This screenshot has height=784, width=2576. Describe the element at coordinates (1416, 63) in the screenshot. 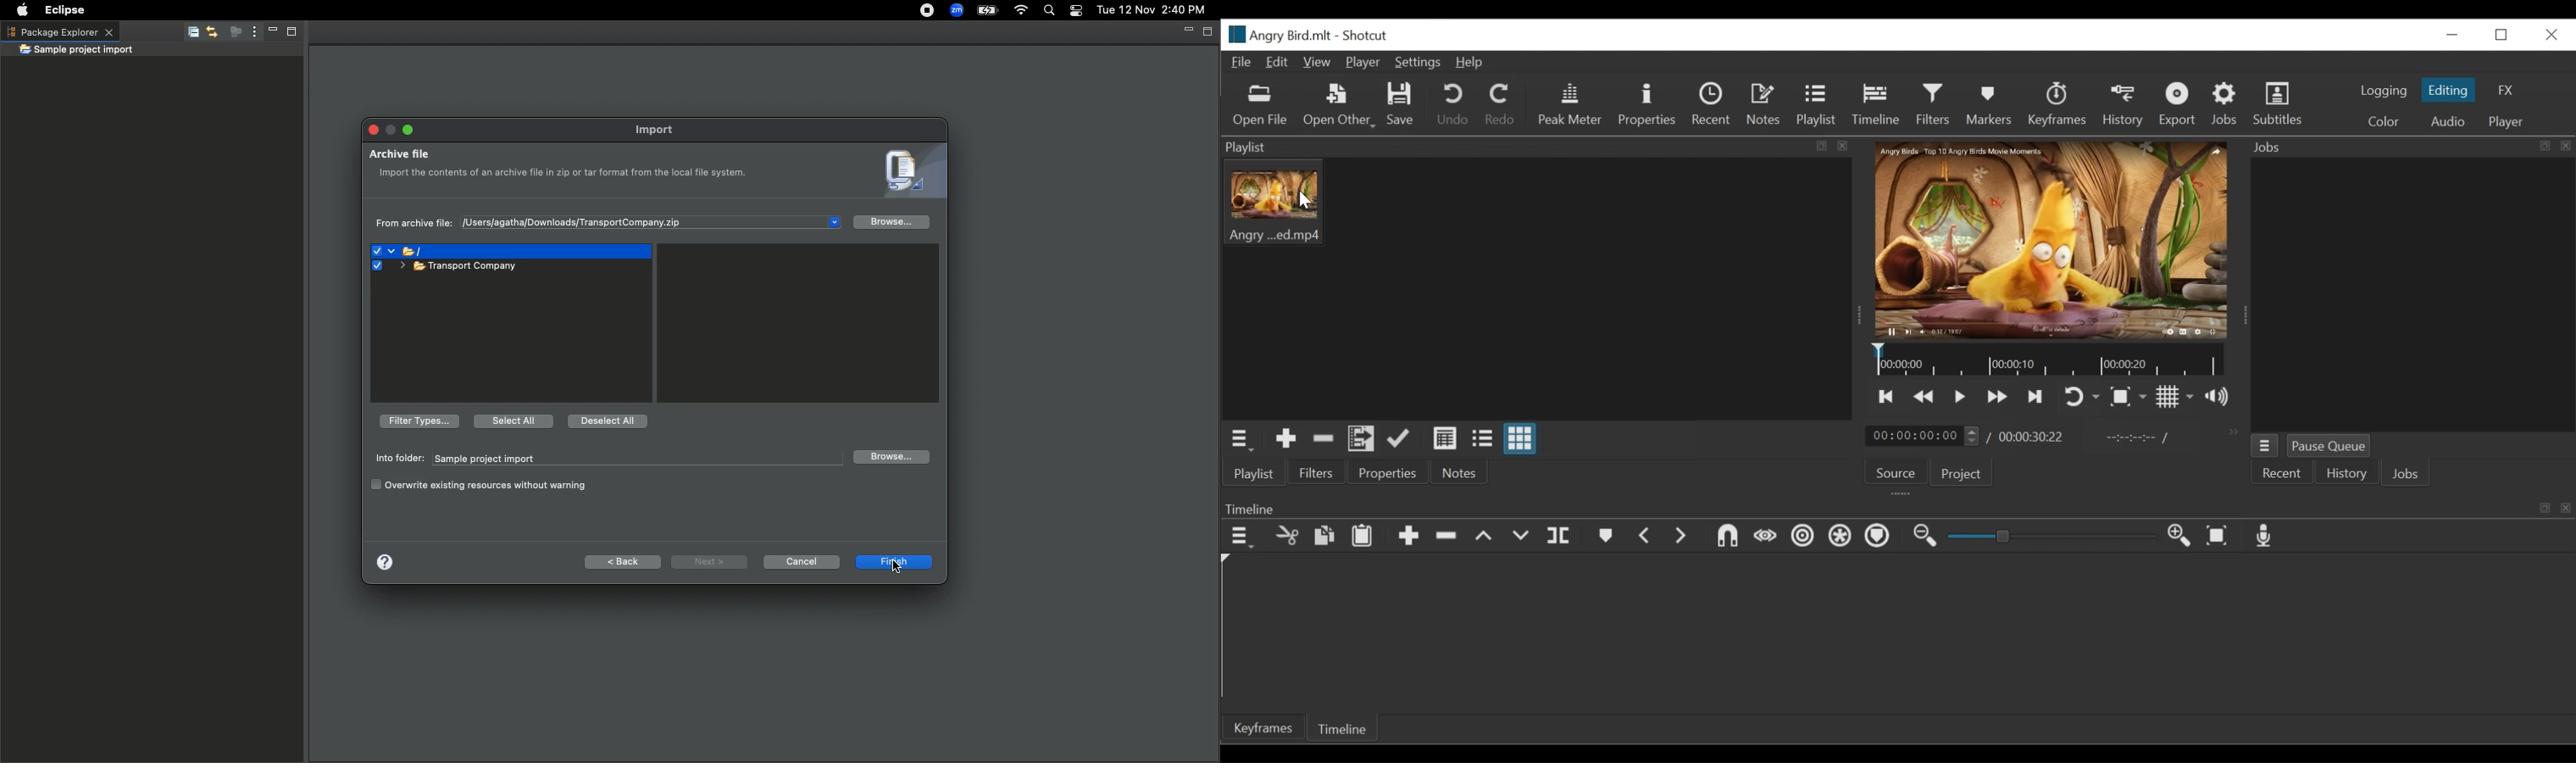

I see `Settings` at that location.